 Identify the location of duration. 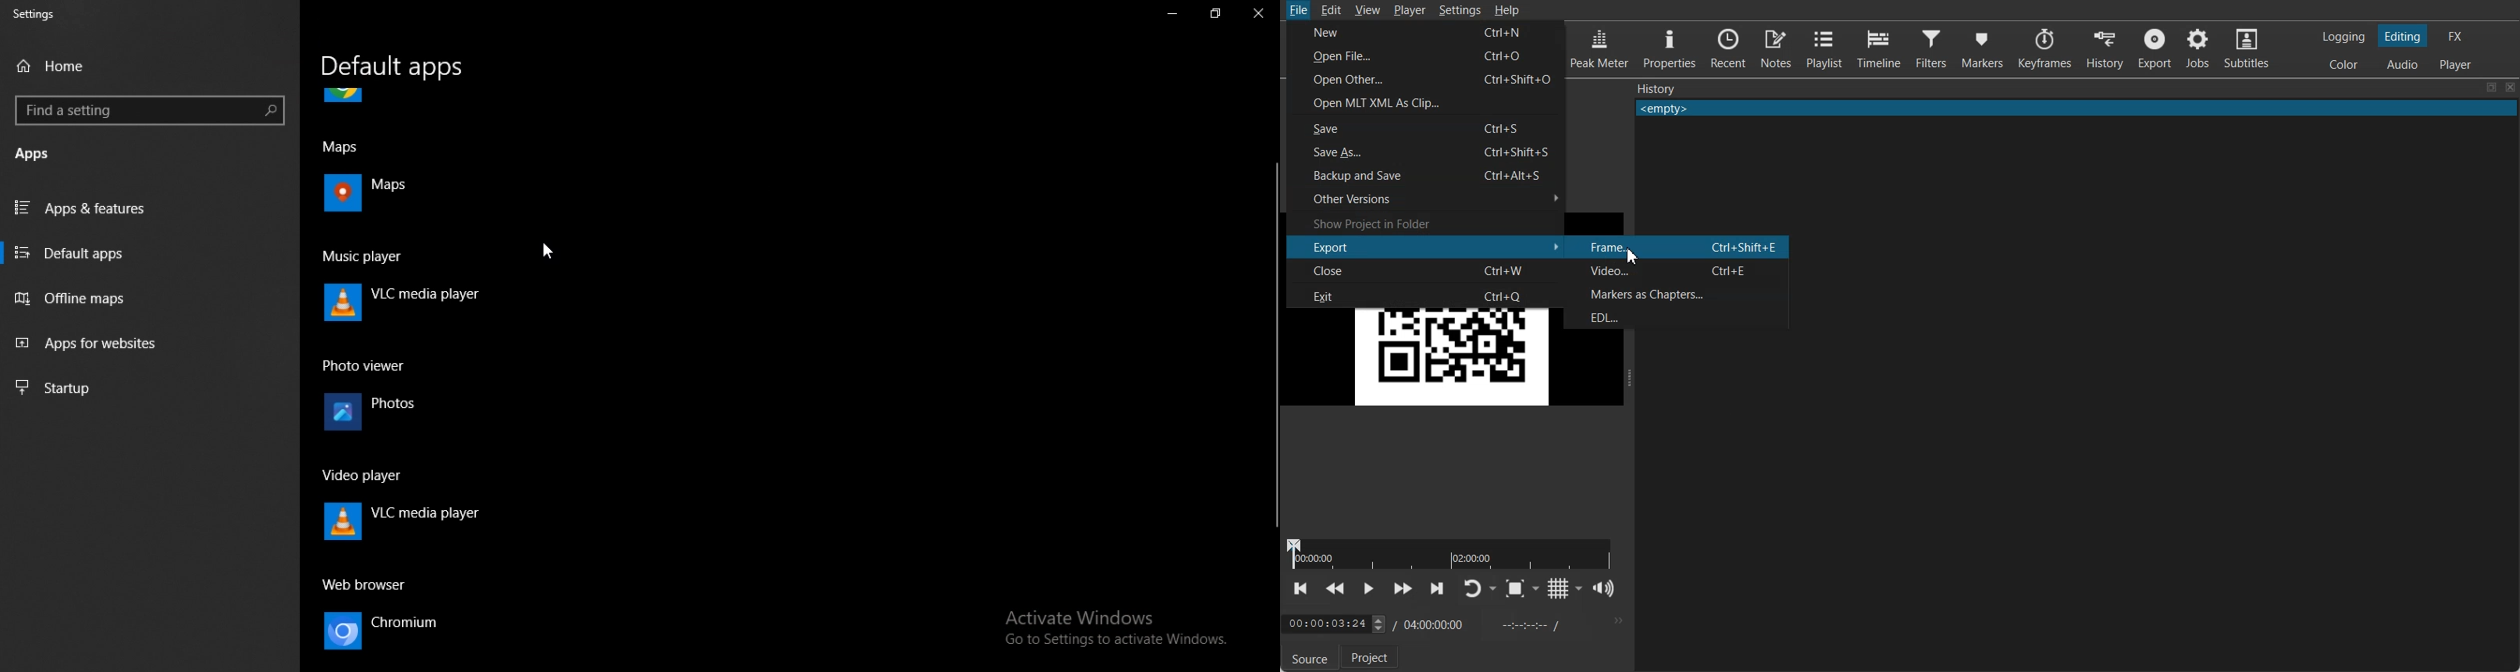
(1451, 553).